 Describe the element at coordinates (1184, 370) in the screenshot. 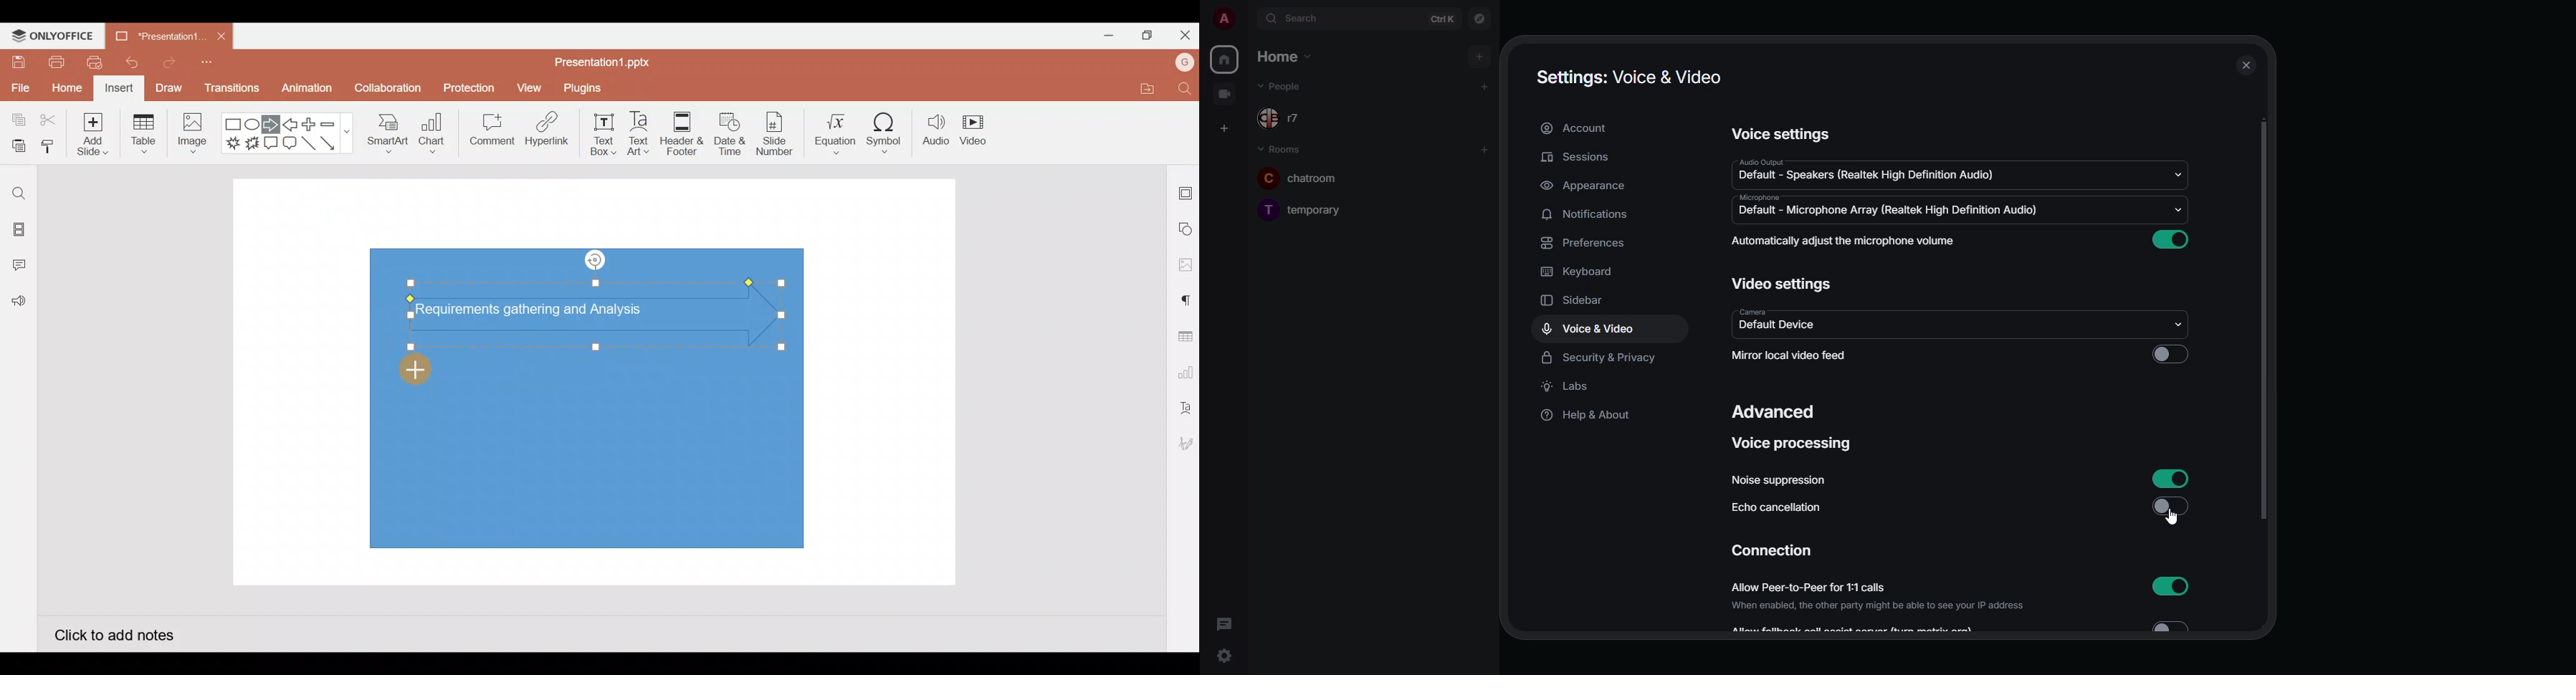

I see `Chart settings` at that location.